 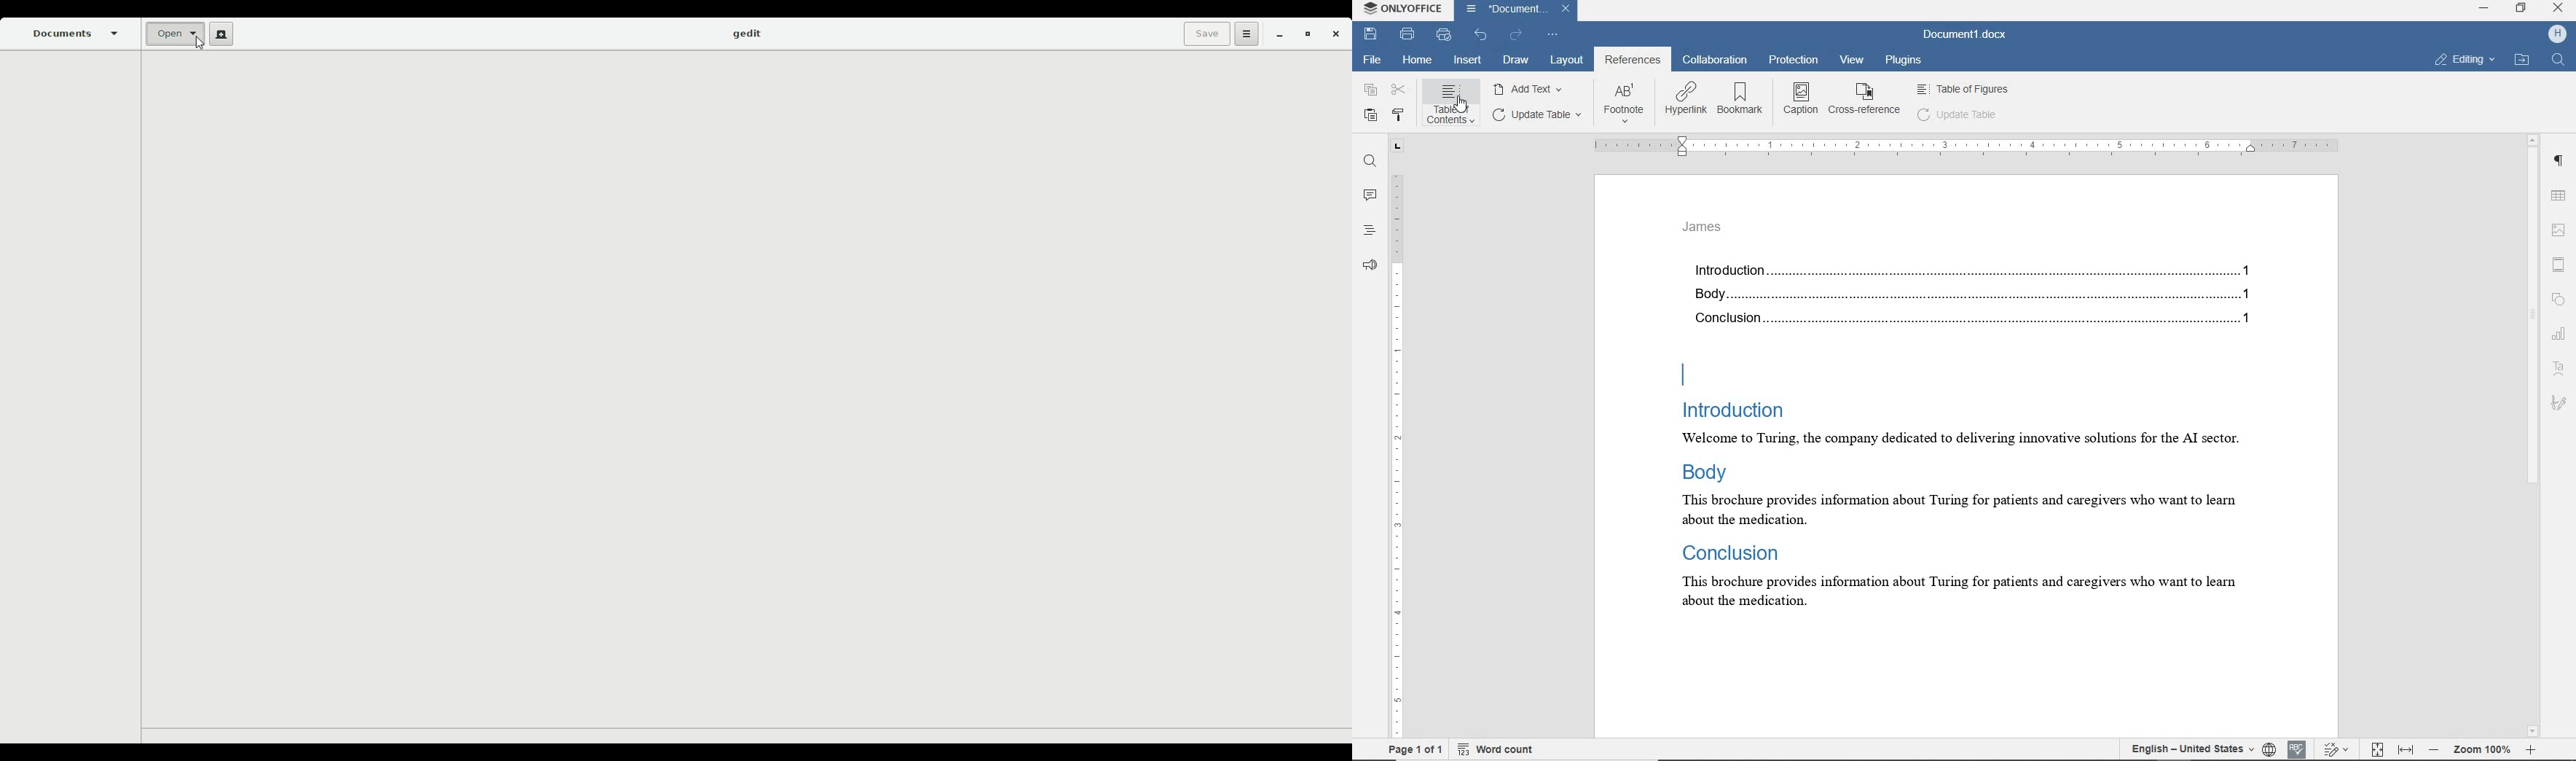 I want to click on set document language, so click(x=2269, y=751).